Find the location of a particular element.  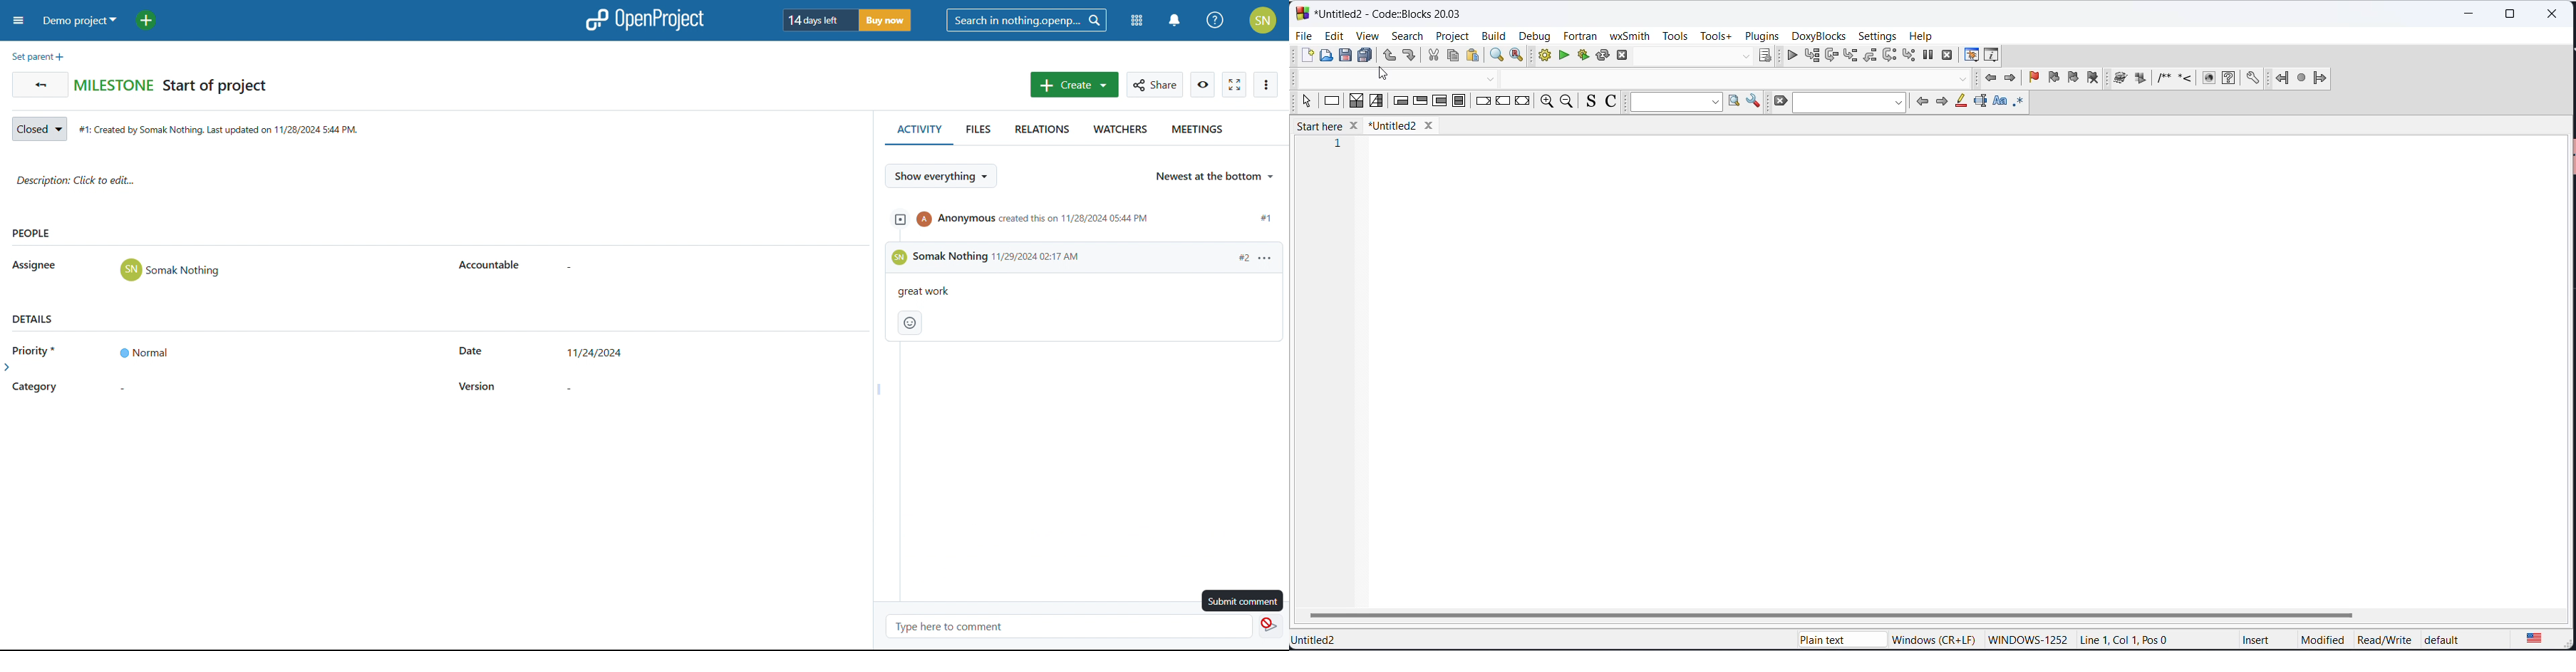

build and run is located at coordinates (1581, 55).